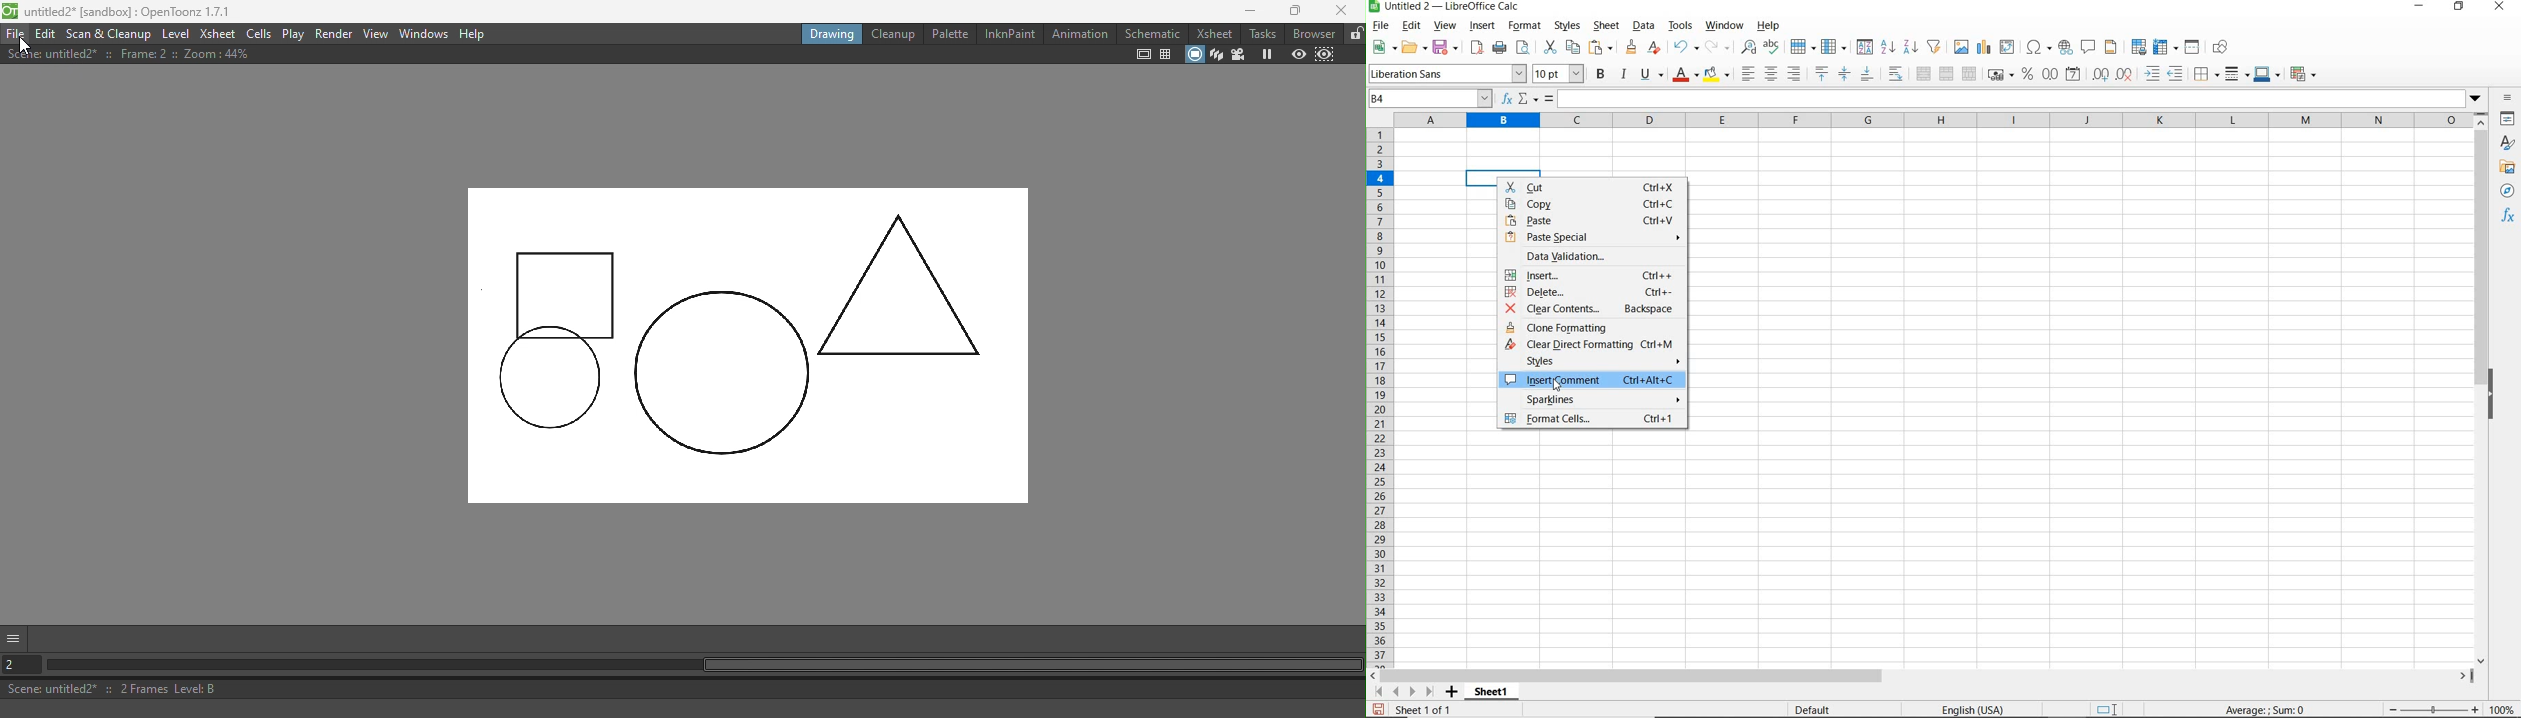 The width and height of the screenshot is (2548, 728). Describe the element at coordinates (1982, 709) in the screenshot. I see `English(USA)` at that location.